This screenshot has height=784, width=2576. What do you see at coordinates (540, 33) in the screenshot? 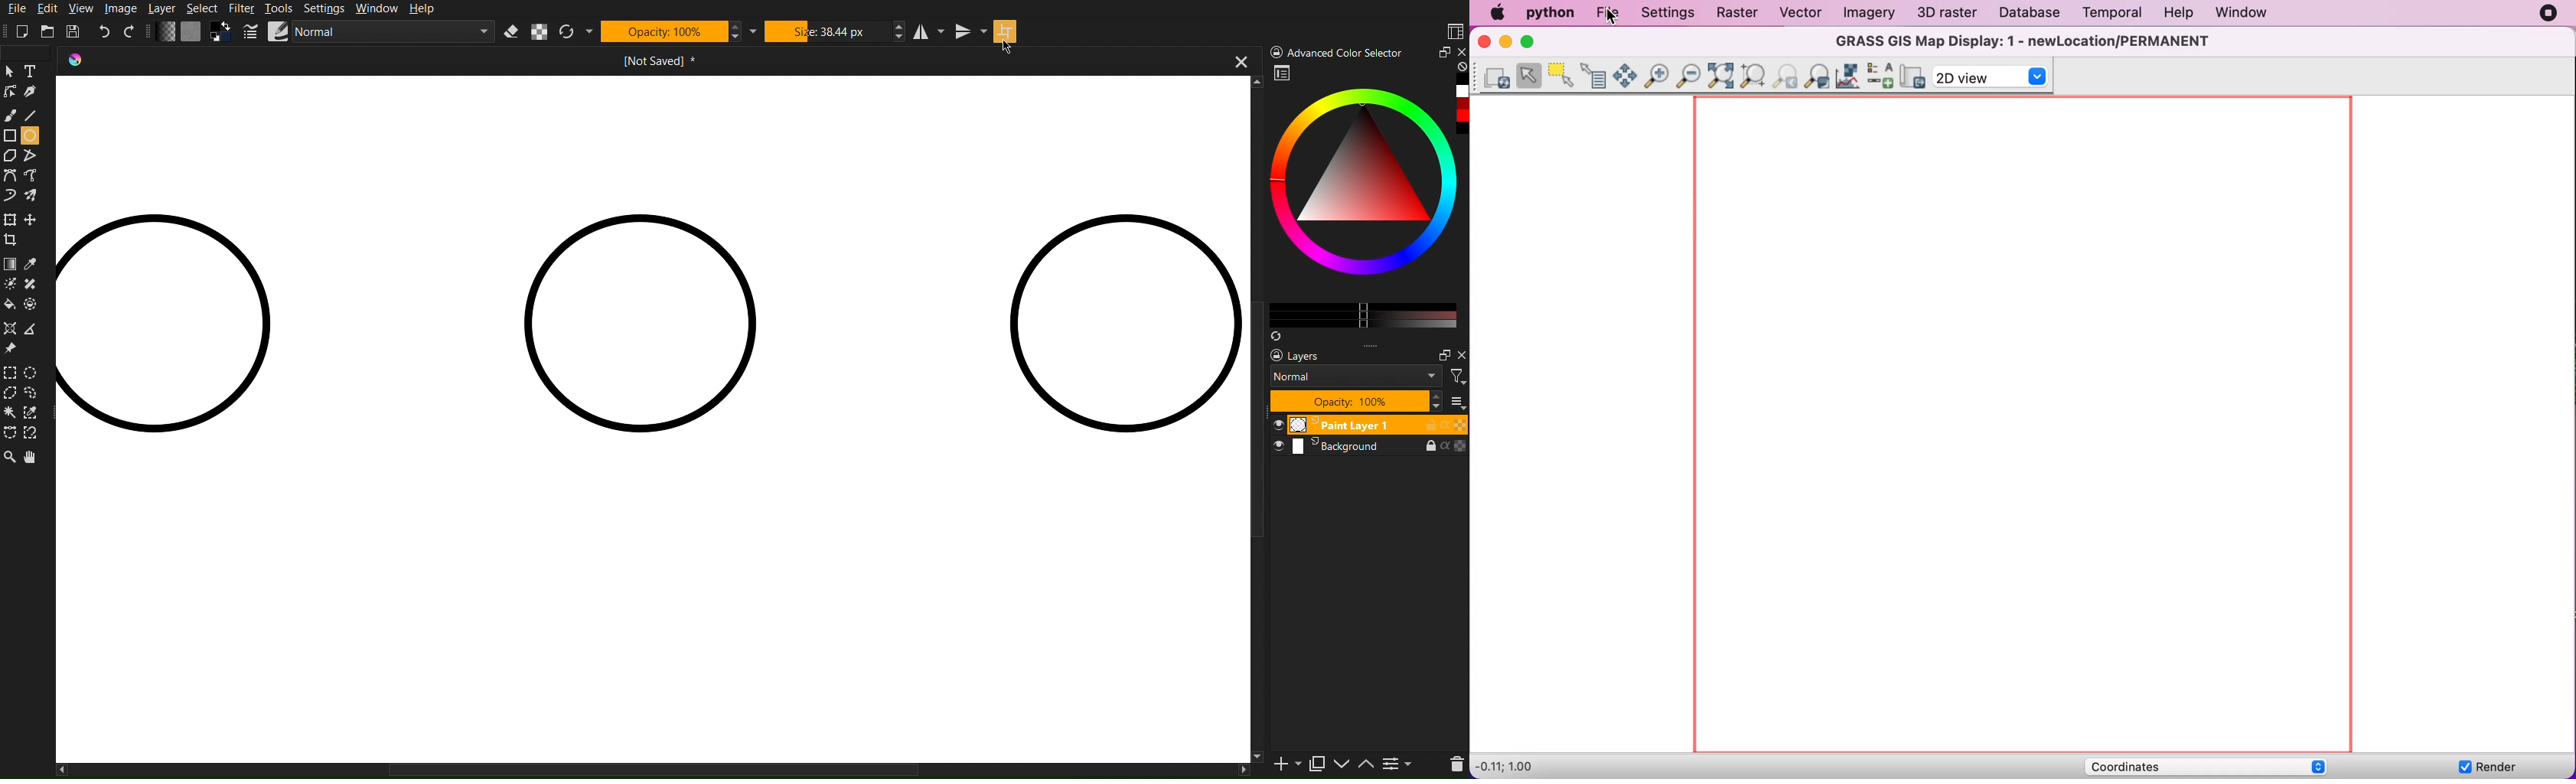
I see `Alpha` at bounding box center [540, 33].